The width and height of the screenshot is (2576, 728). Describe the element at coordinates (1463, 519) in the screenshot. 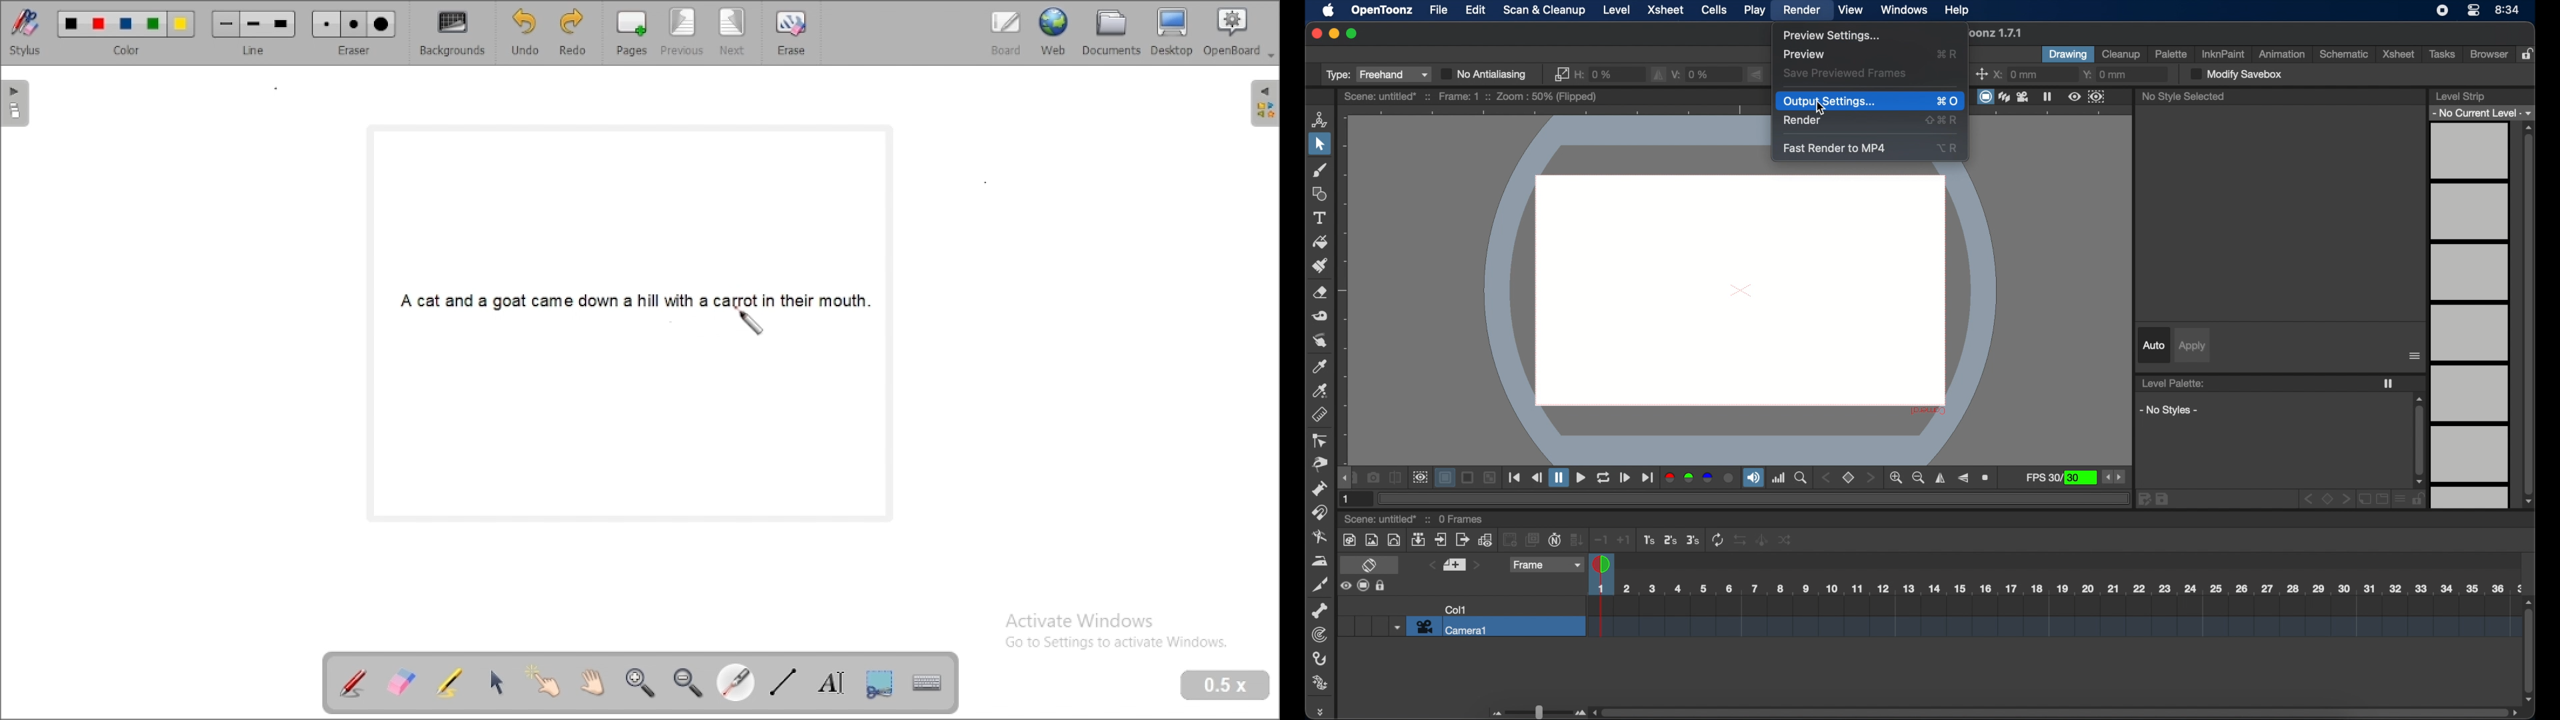

I see `` at that location.